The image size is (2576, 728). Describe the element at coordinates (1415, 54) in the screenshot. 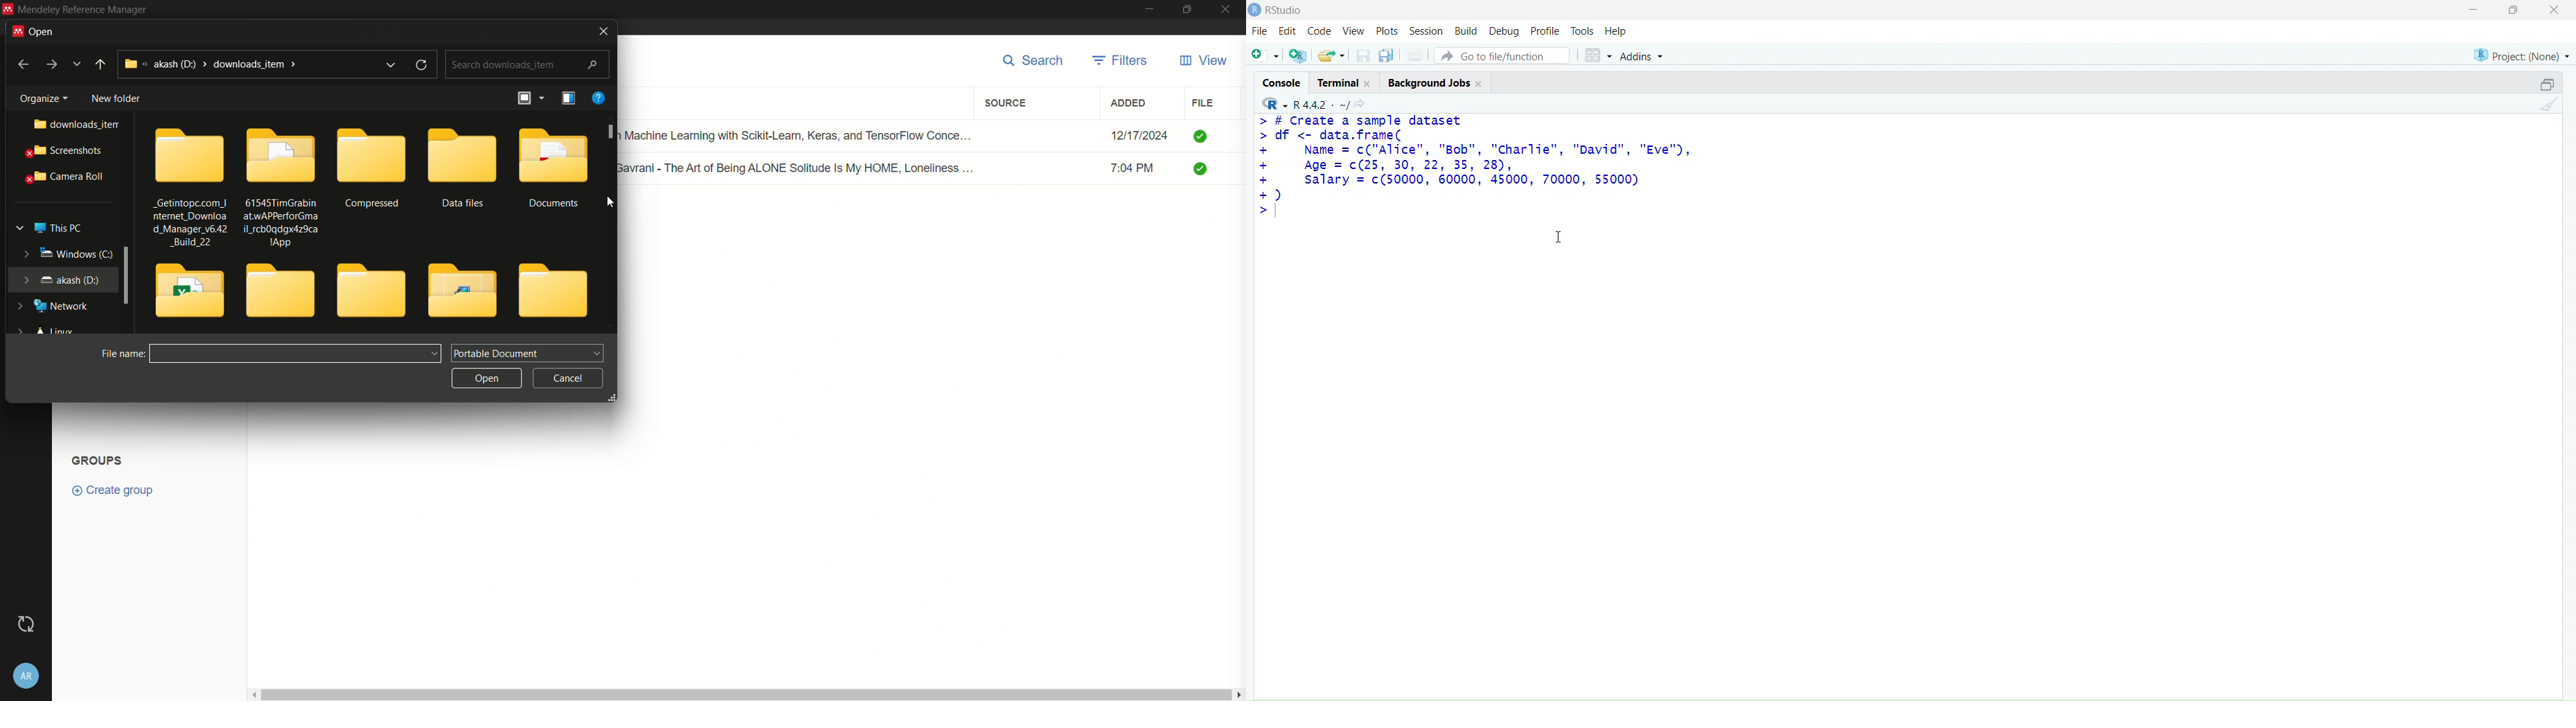

I see `print the current file` at that location.